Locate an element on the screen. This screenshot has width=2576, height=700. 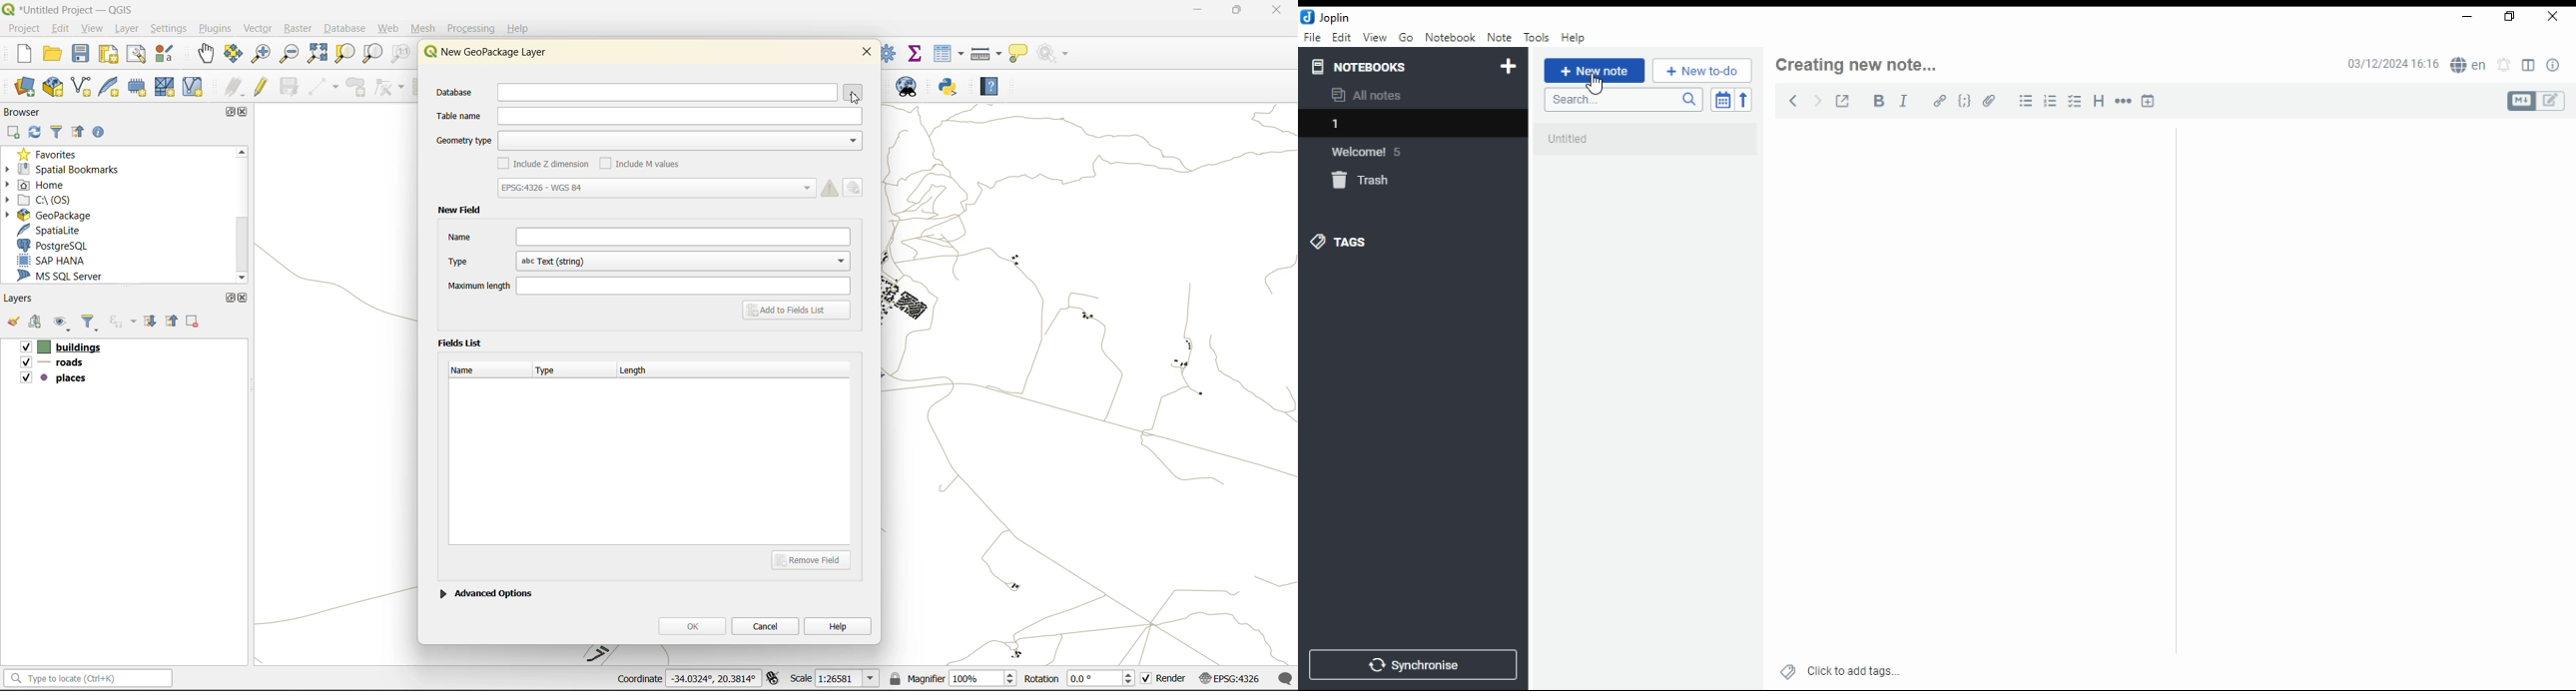
notebooks is located at coordinates (1395, 66).